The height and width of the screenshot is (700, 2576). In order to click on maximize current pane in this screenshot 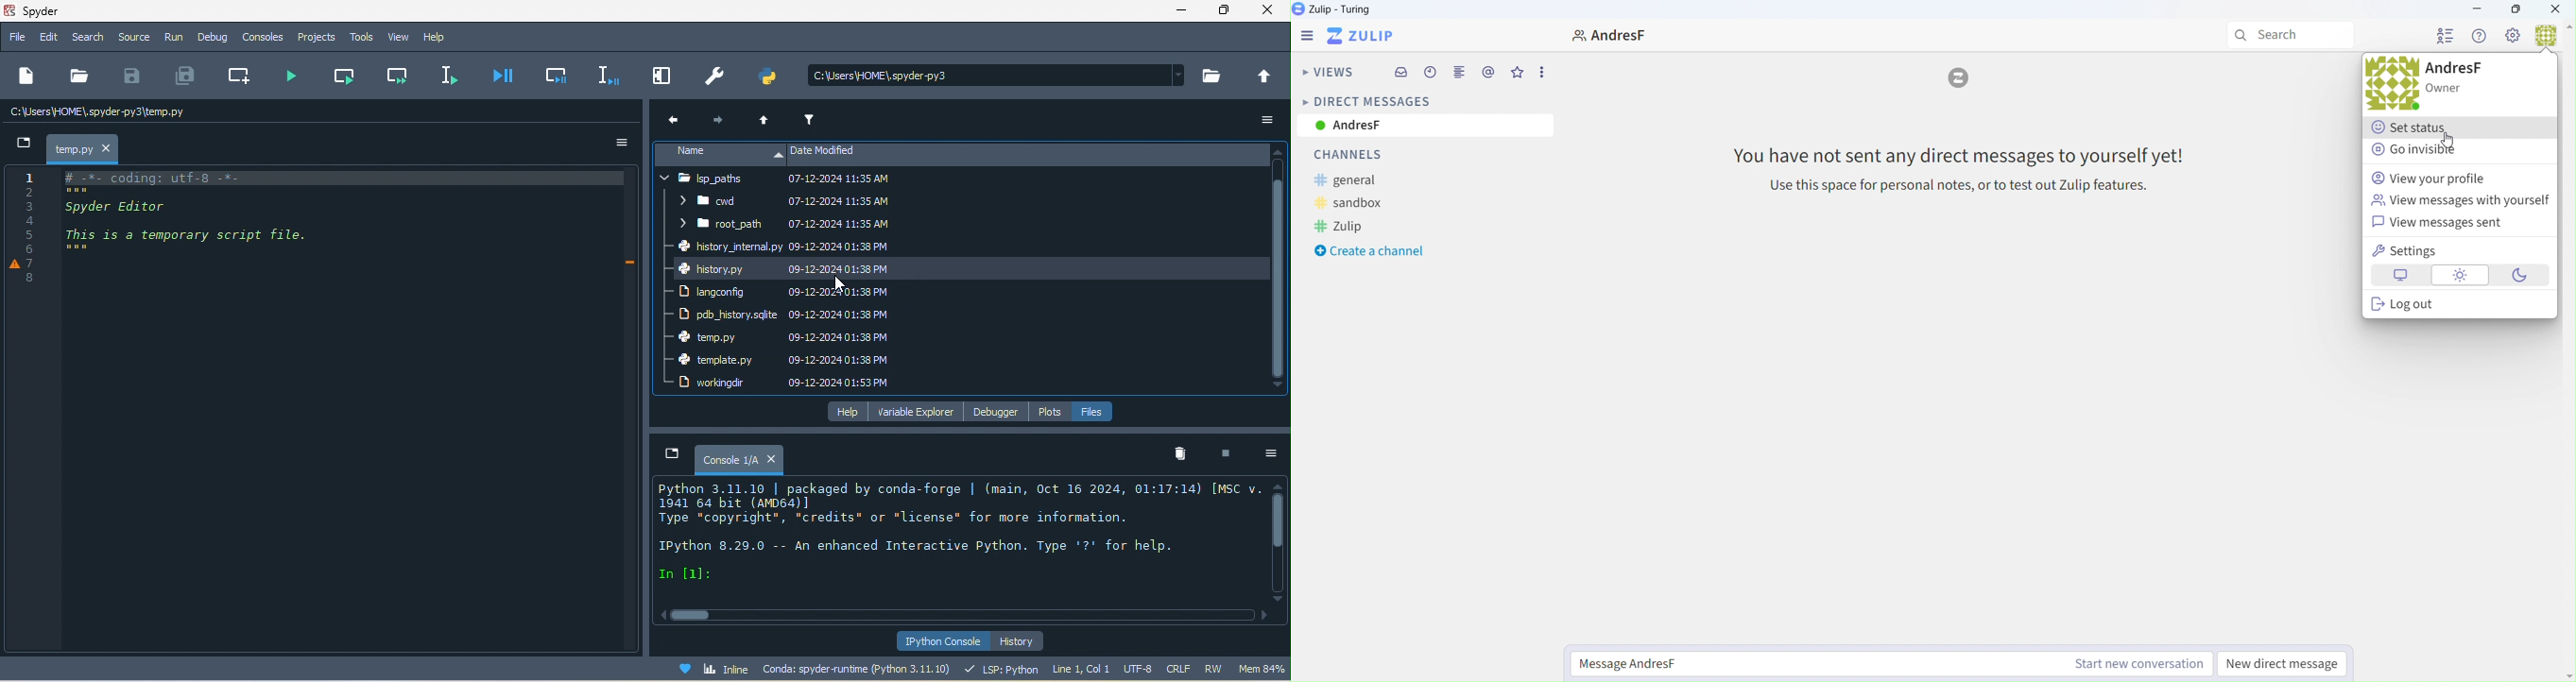, I will do `click(665, 73)`.